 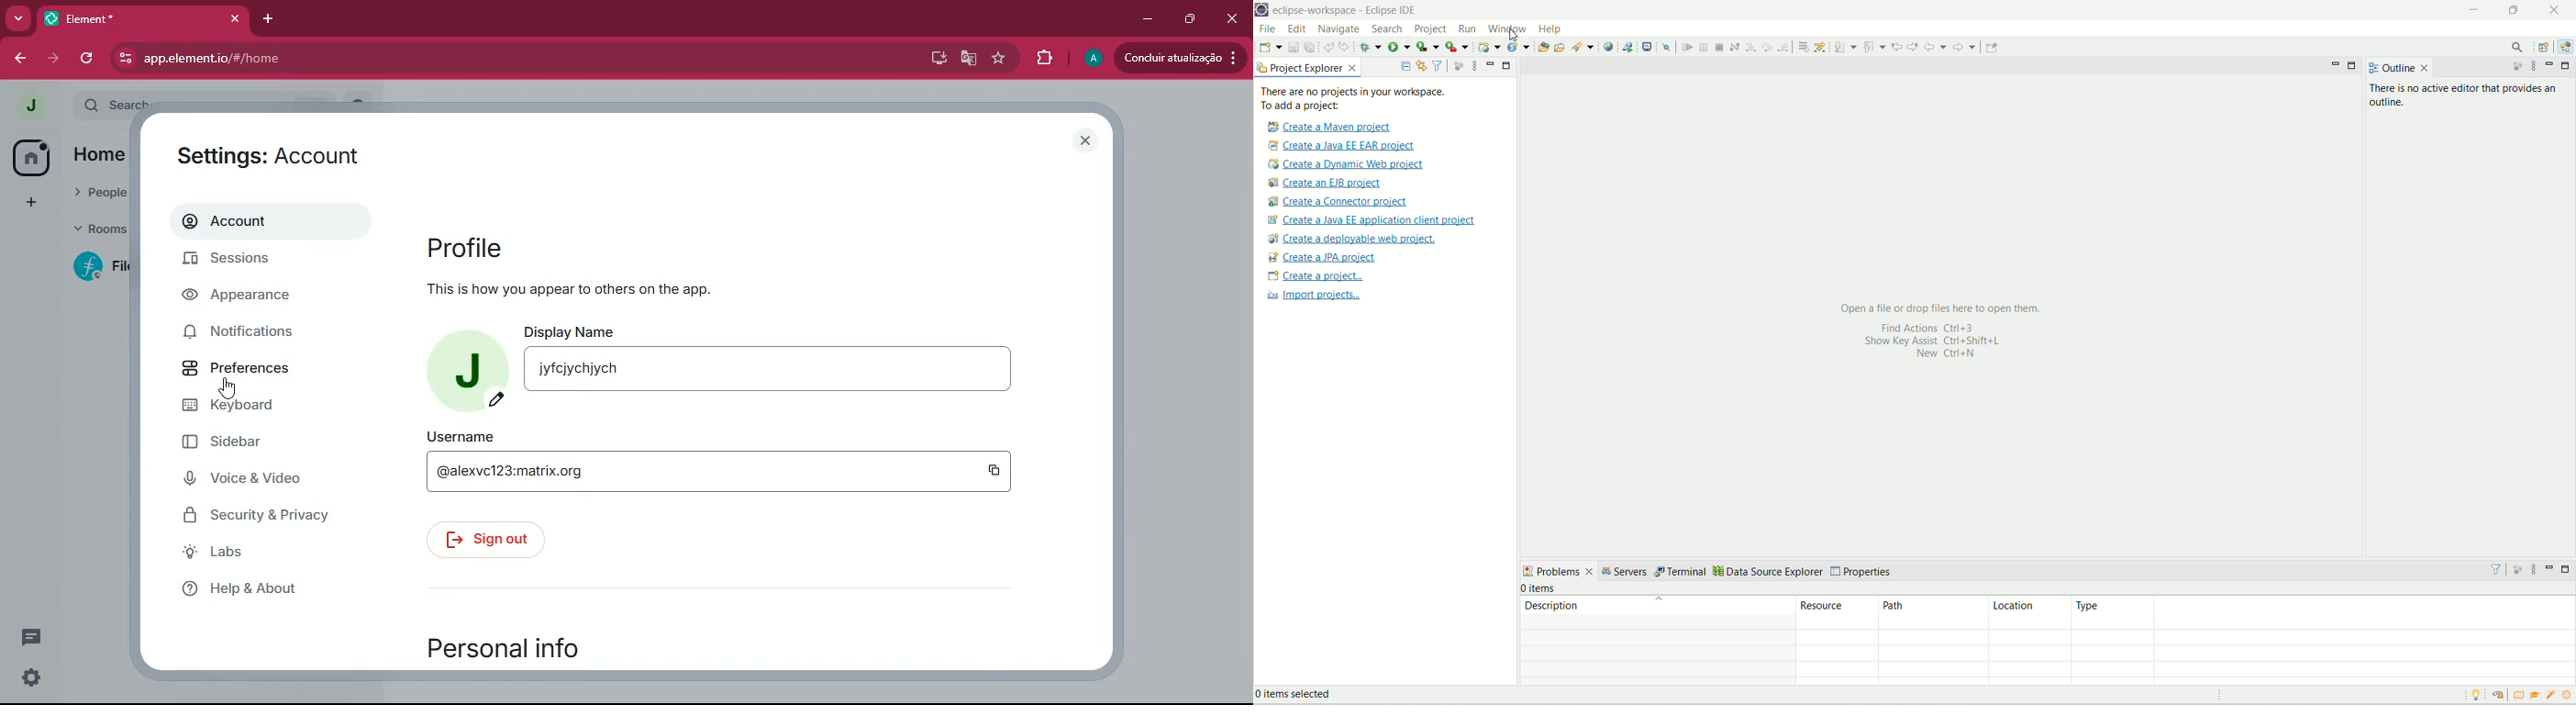 What do you see at coordinates (1086, 141) in the screenshot?
I see `close` at bounding box center [1086, 141].